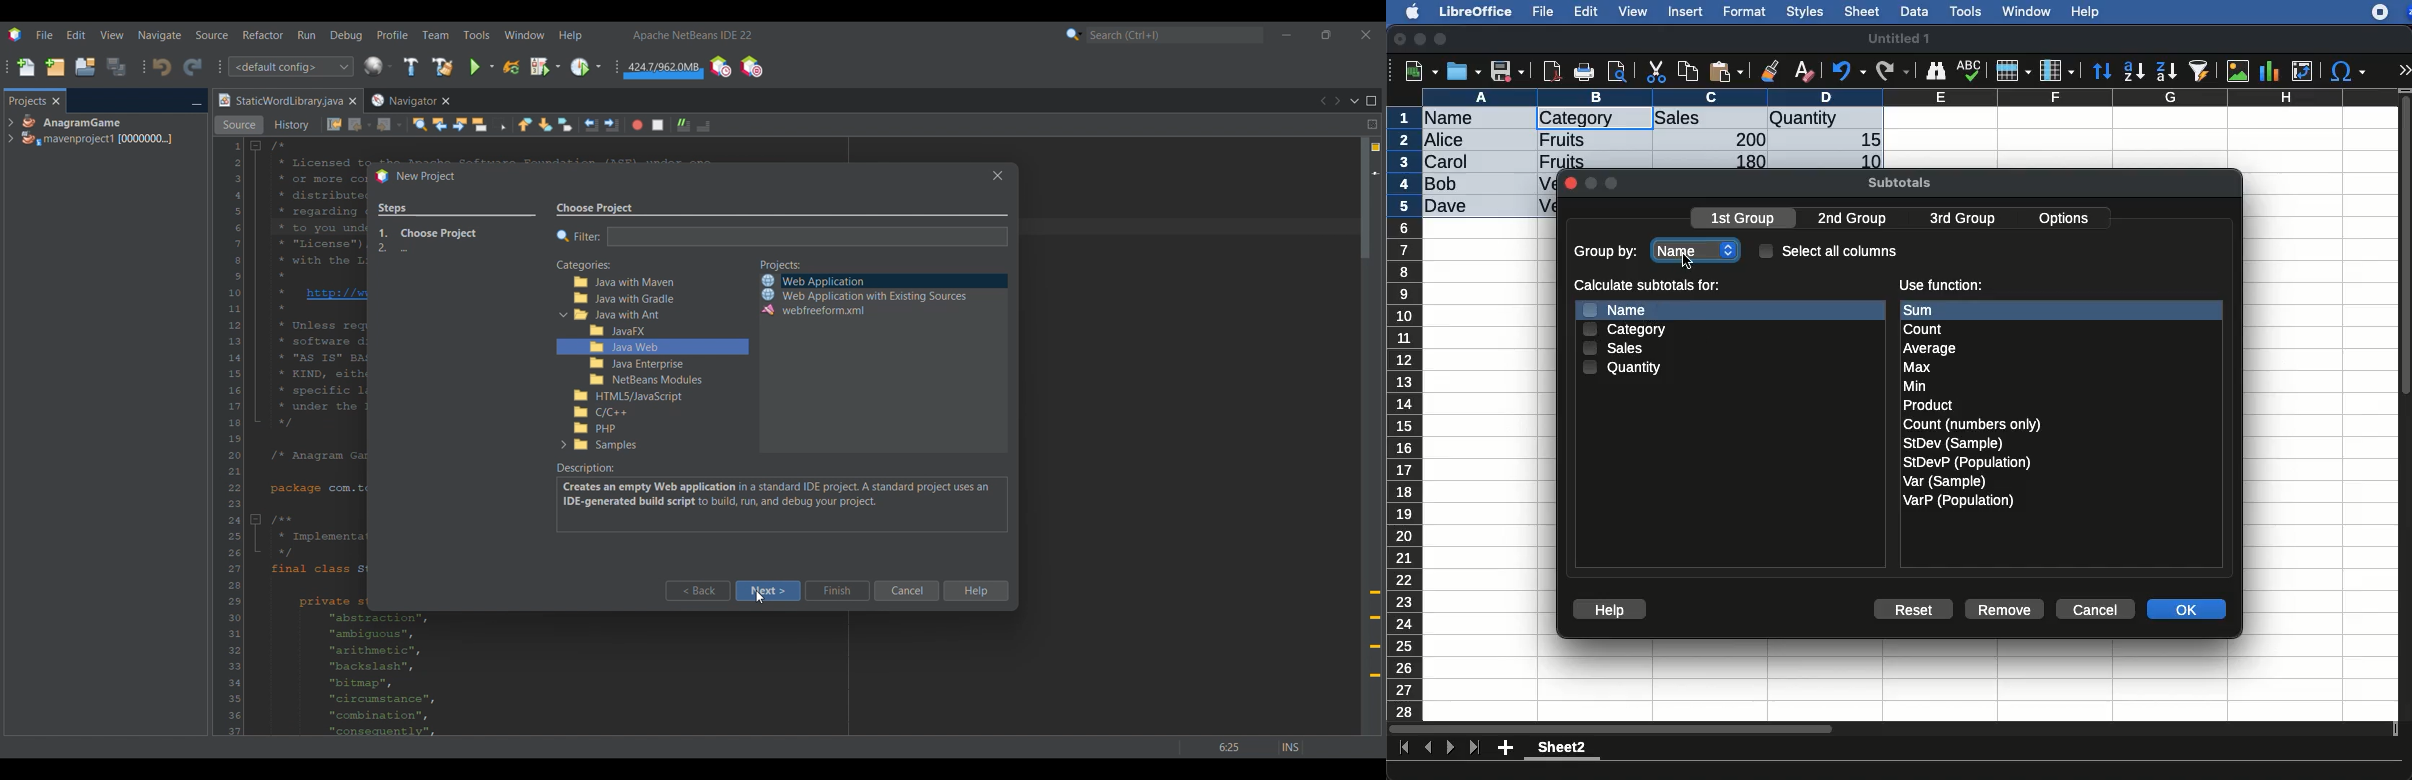 This screenshot has width=2436, height=784. What do you see at coordinates (2404, 70) in the screenshot?
I see `expand` at bounding box center [2404, 70].